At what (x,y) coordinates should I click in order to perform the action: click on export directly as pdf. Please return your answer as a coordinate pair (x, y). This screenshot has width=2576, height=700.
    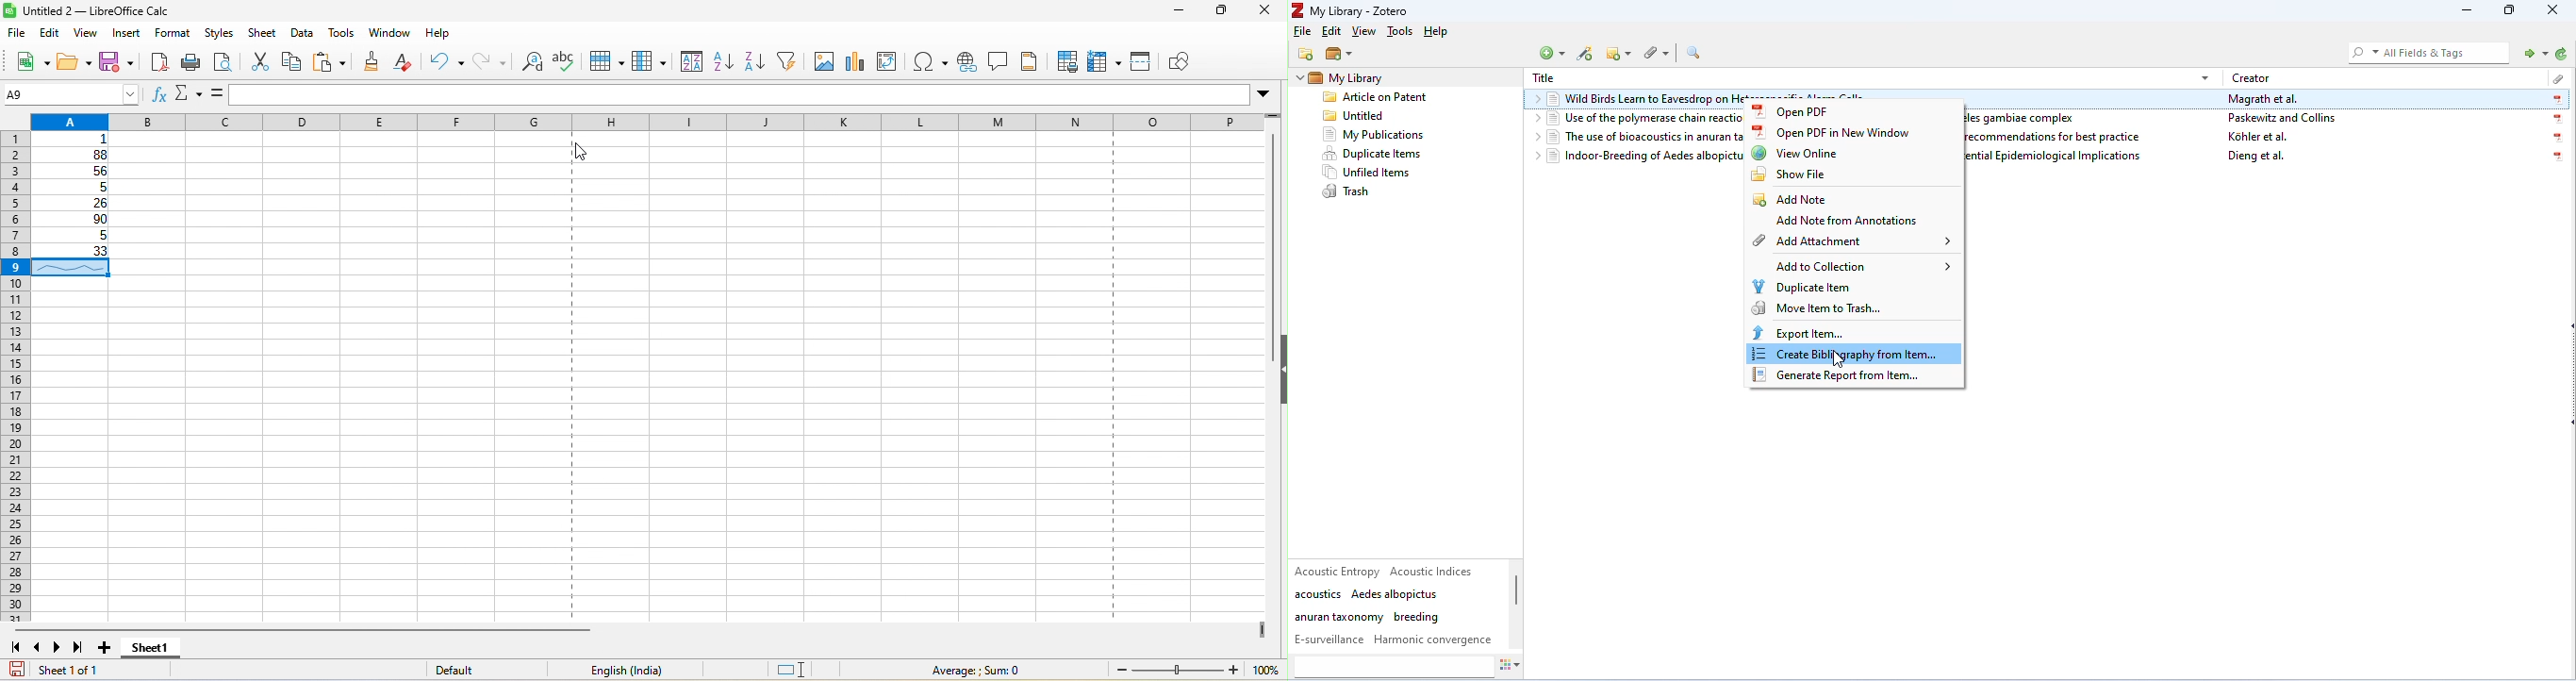
    Looking at the image, I should click on (162, 64).